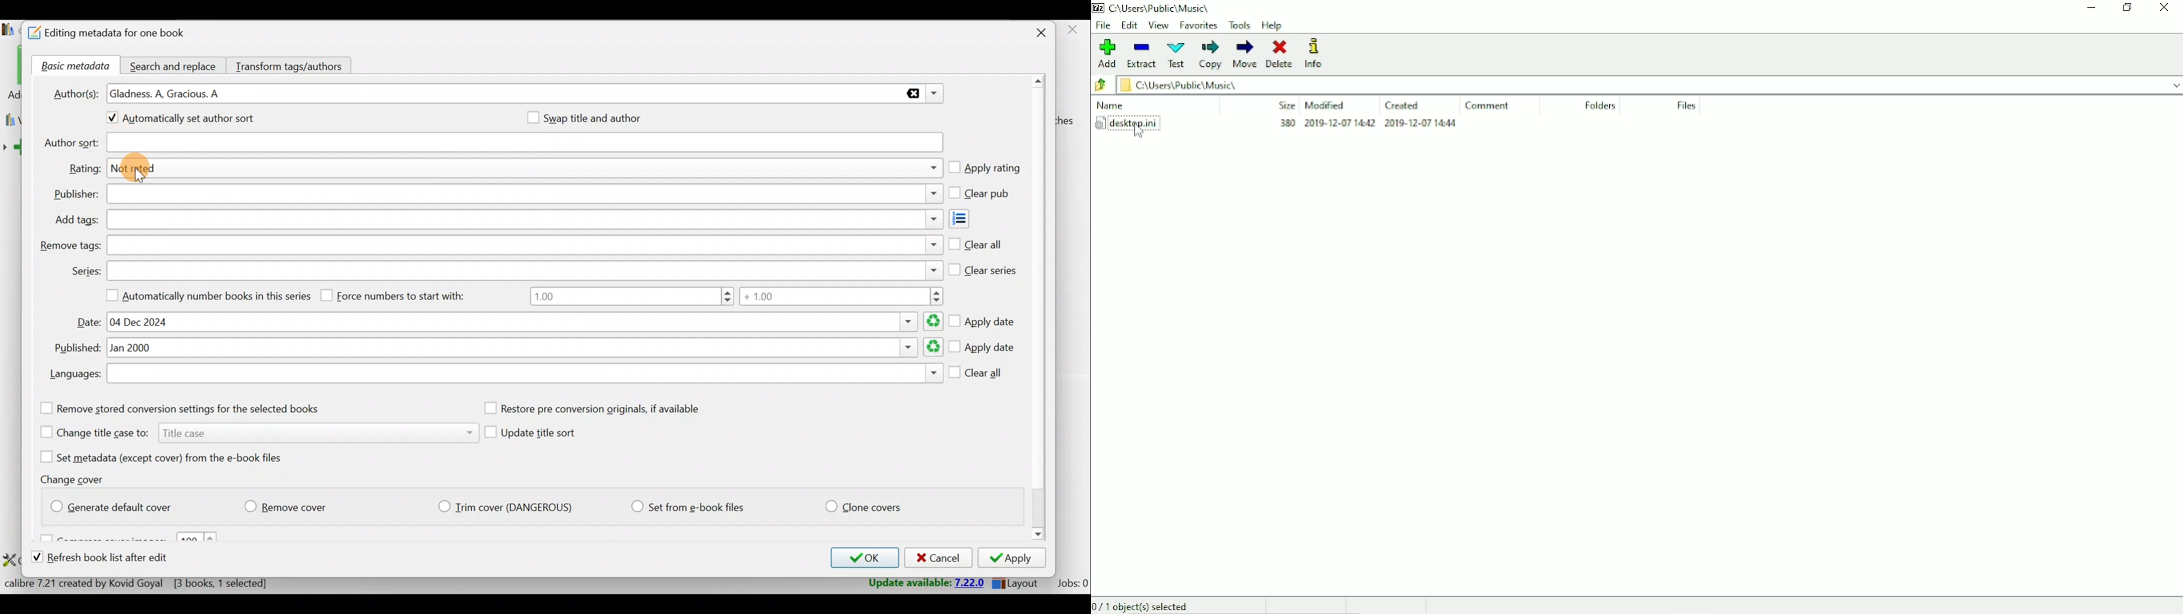  Describe the element at coordinates (1072, 30) in the screenshot. I see `close` at that location.